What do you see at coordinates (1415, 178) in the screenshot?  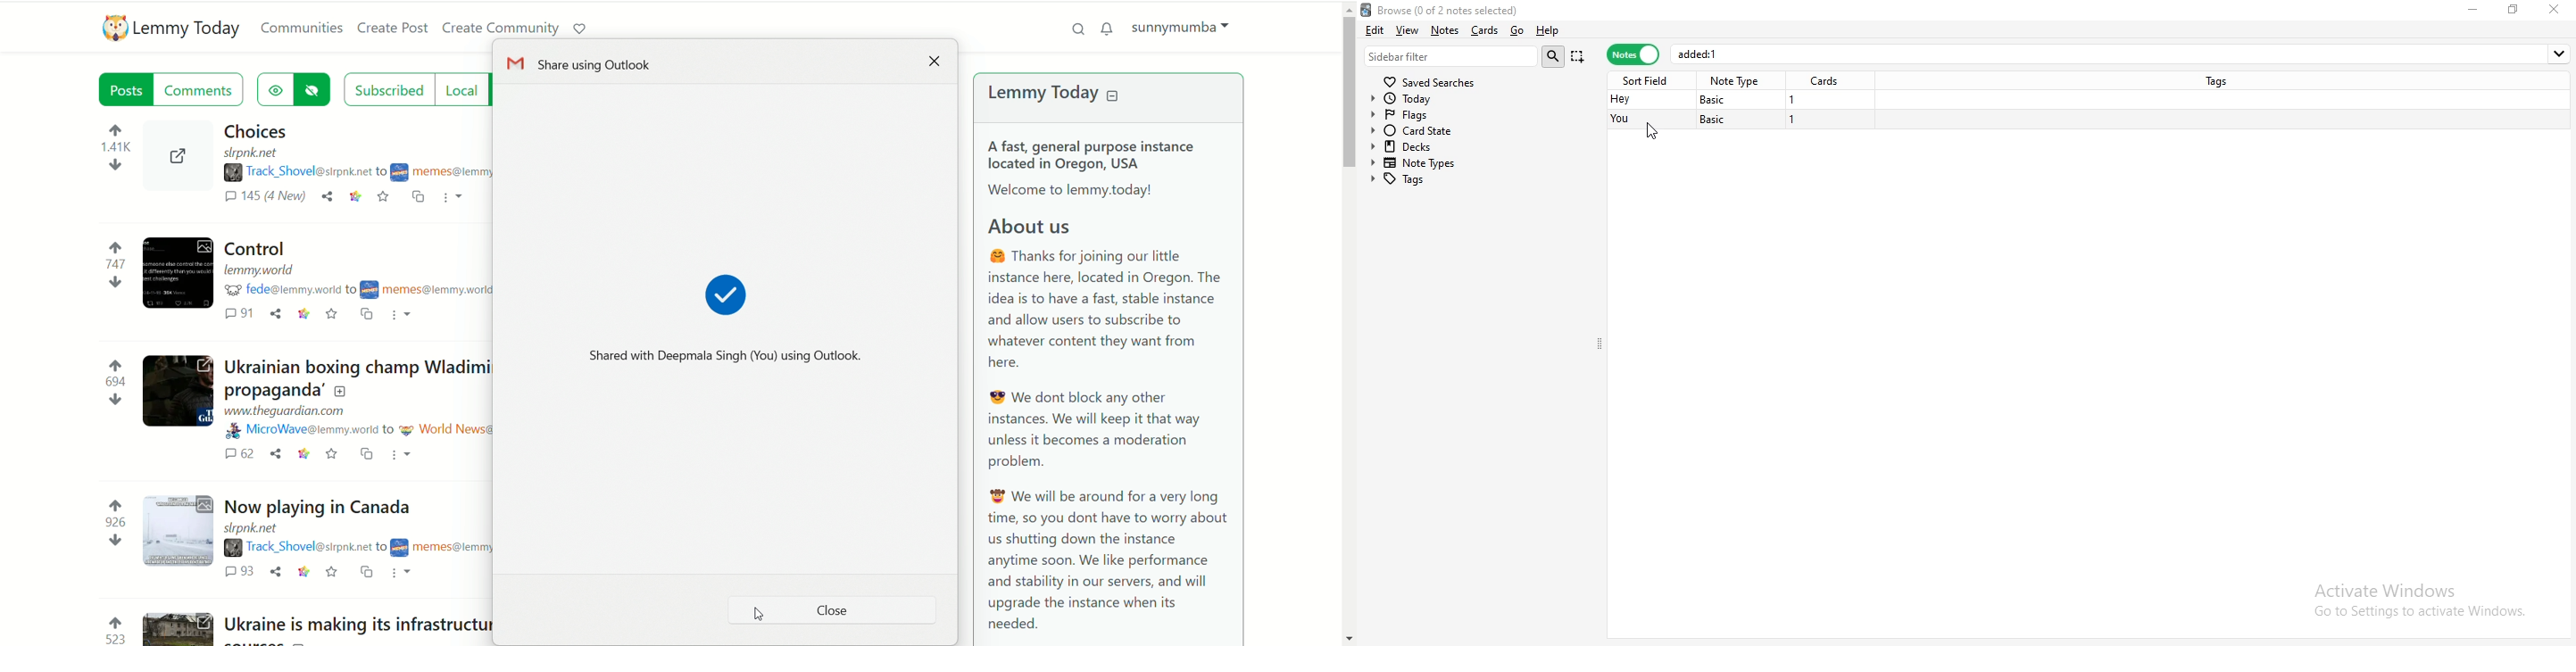 I see `tags` at bounding box center [1415, 178].